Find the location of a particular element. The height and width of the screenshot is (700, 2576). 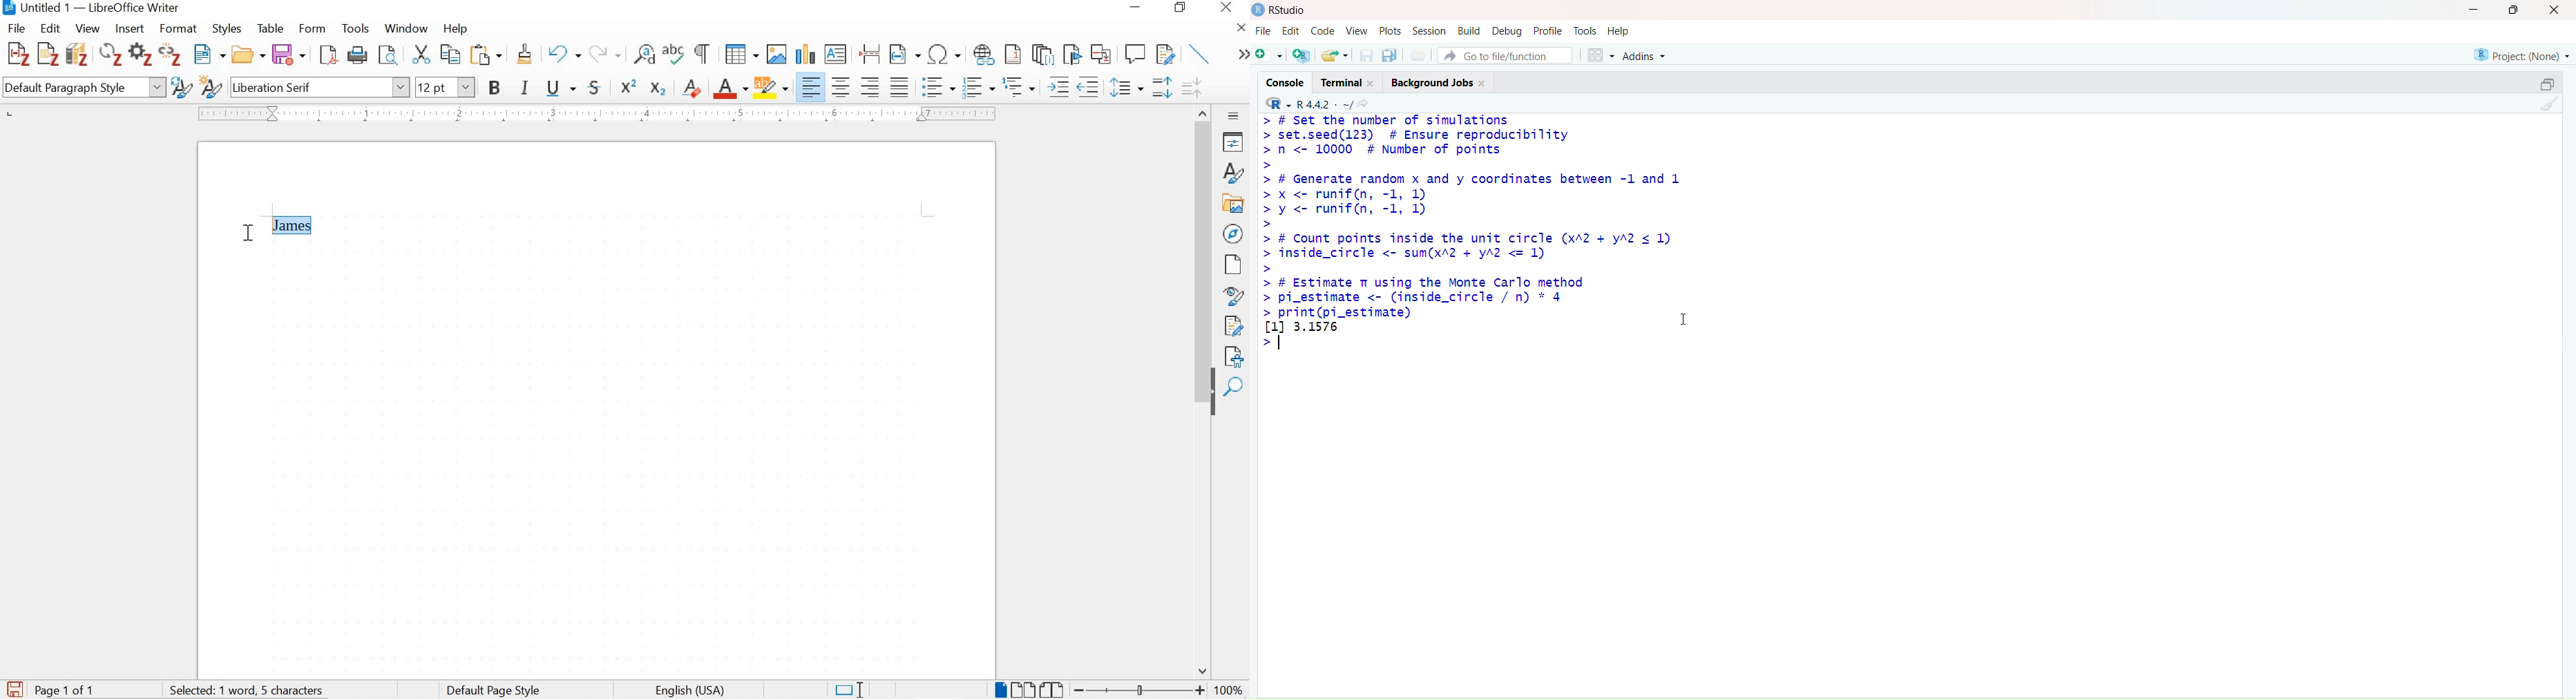

R 4.2.2~/ is located at coordinates (1326, 103).